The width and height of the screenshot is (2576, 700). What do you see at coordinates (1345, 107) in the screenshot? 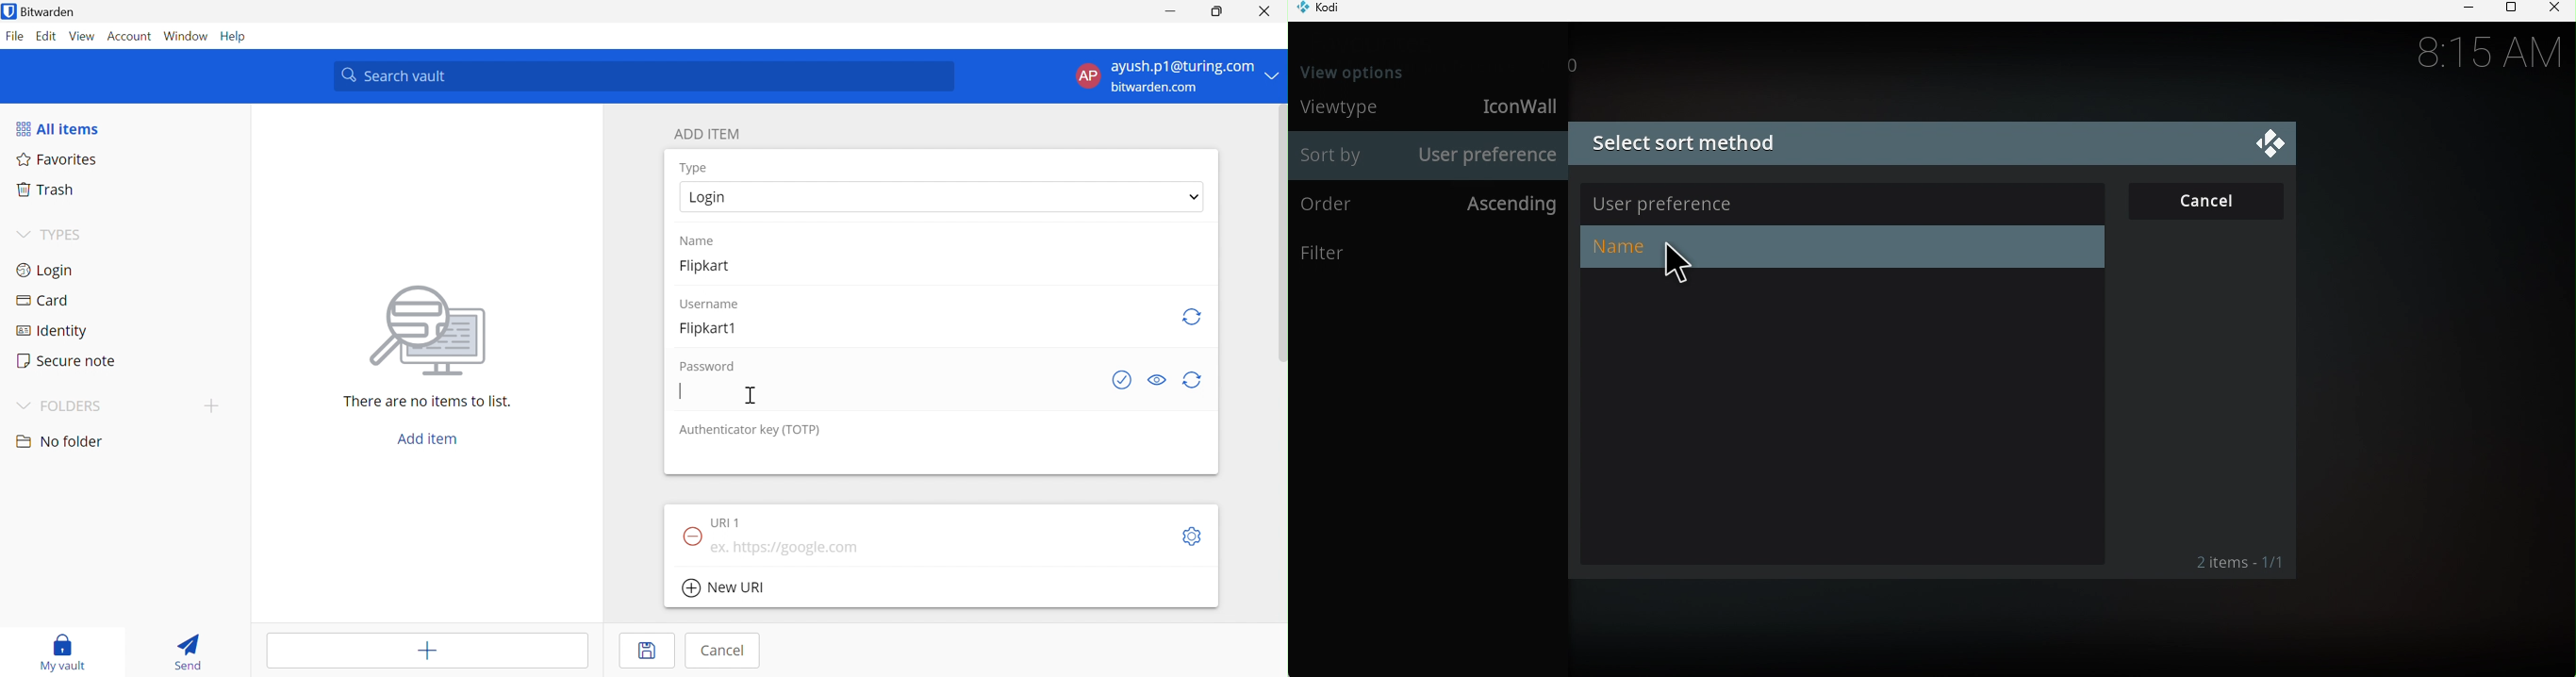
I see `ViewType` at bounding box center [1345, 107].